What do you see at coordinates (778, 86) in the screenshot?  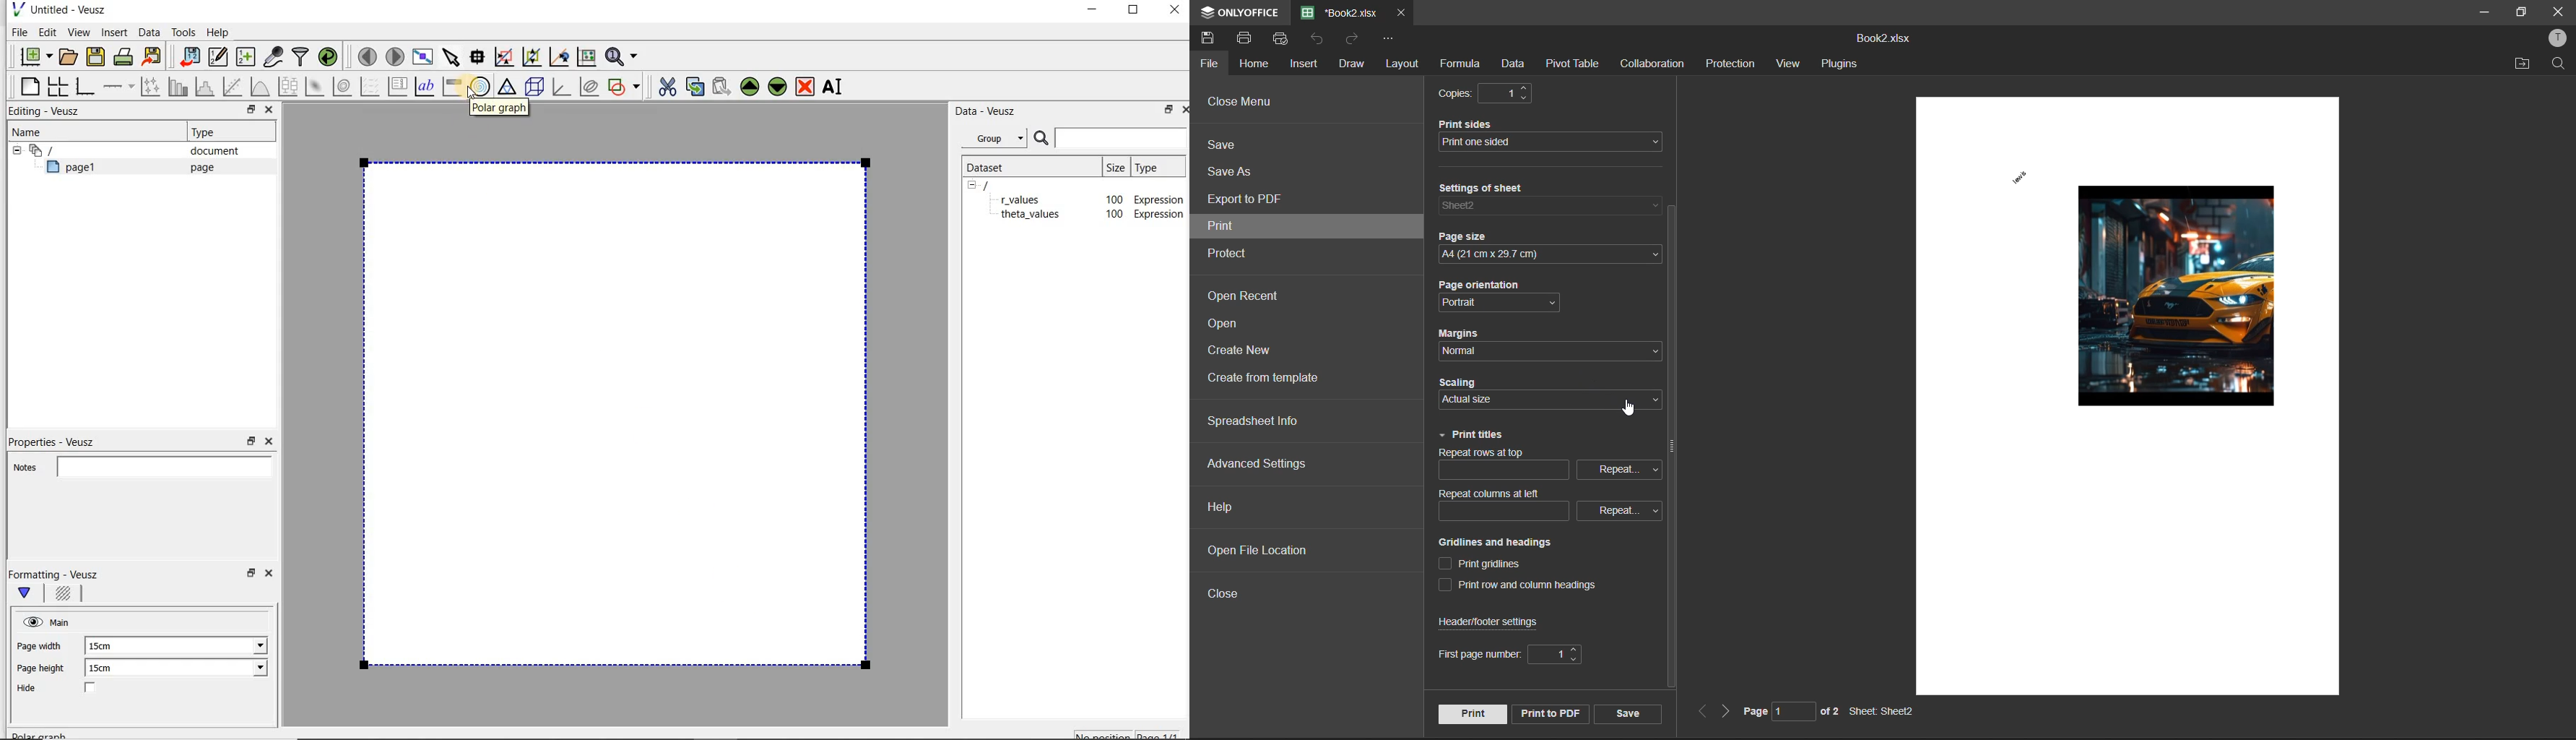 I see `Move the selected widget down` at bounding box center [778, 86].